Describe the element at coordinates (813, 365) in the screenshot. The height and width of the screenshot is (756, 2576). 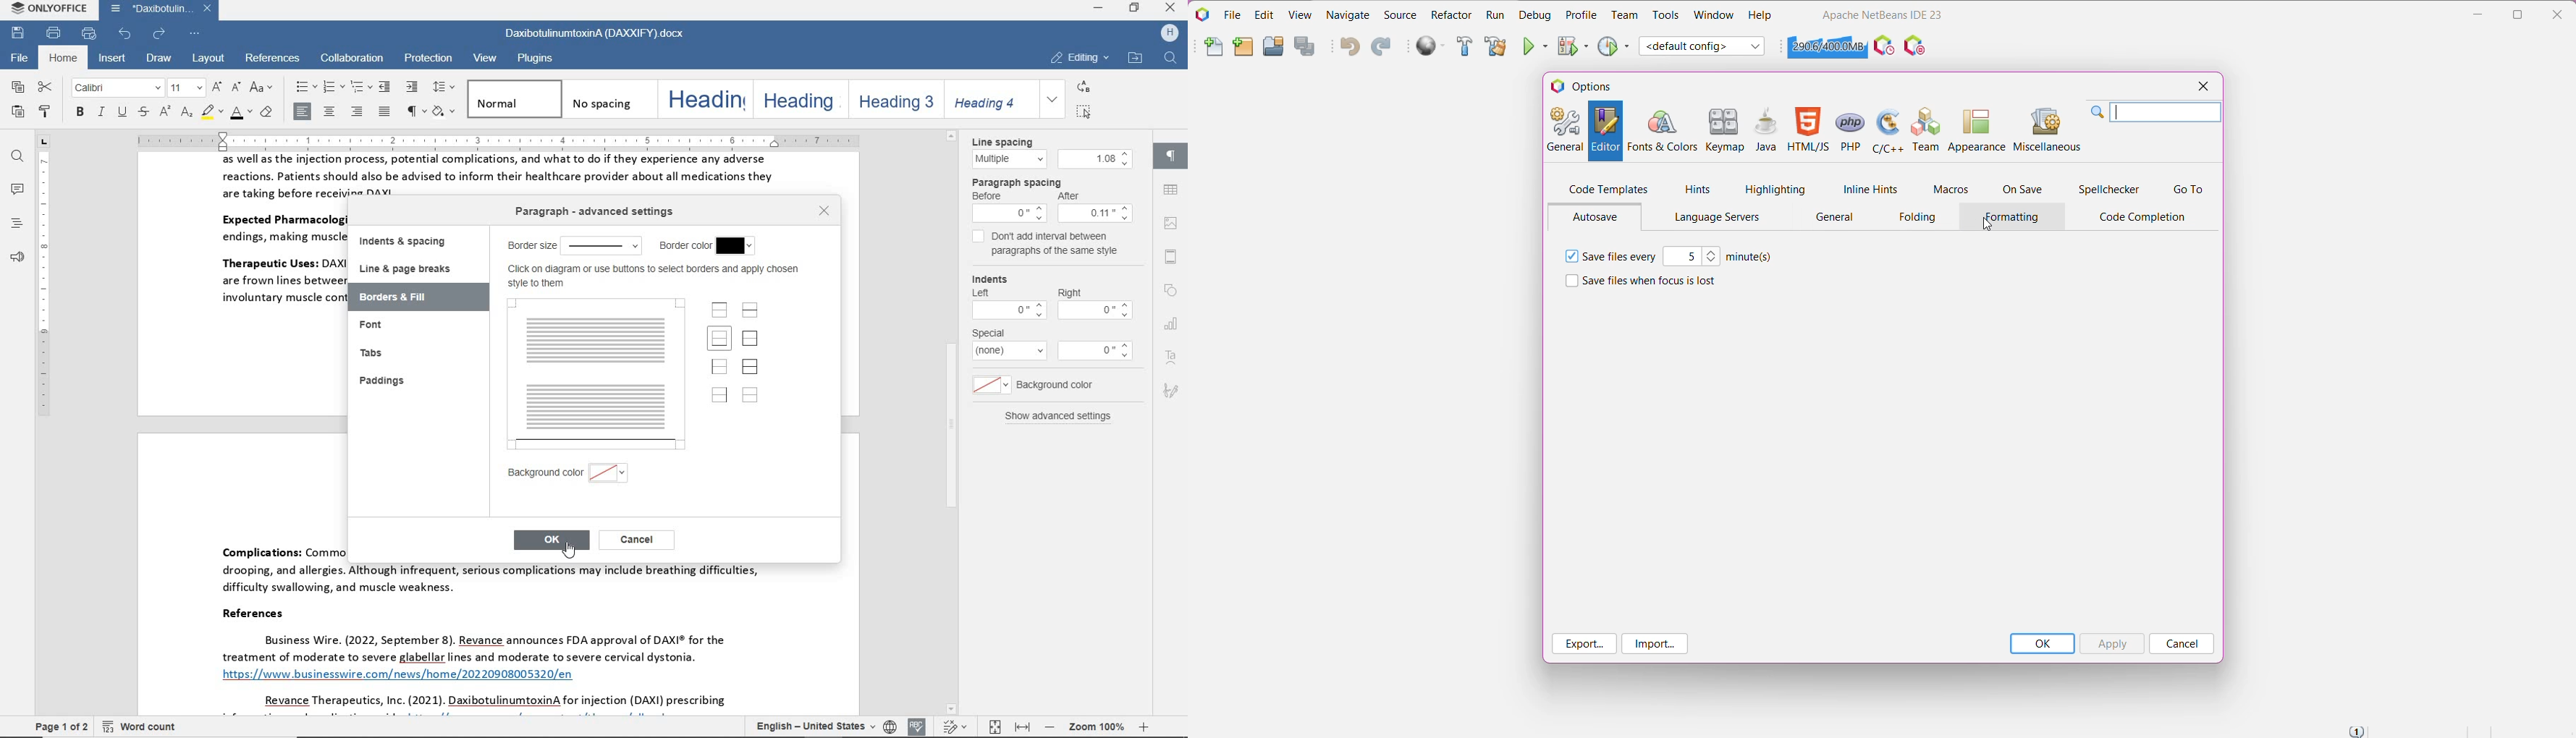
I see `bottom border only` at that location.